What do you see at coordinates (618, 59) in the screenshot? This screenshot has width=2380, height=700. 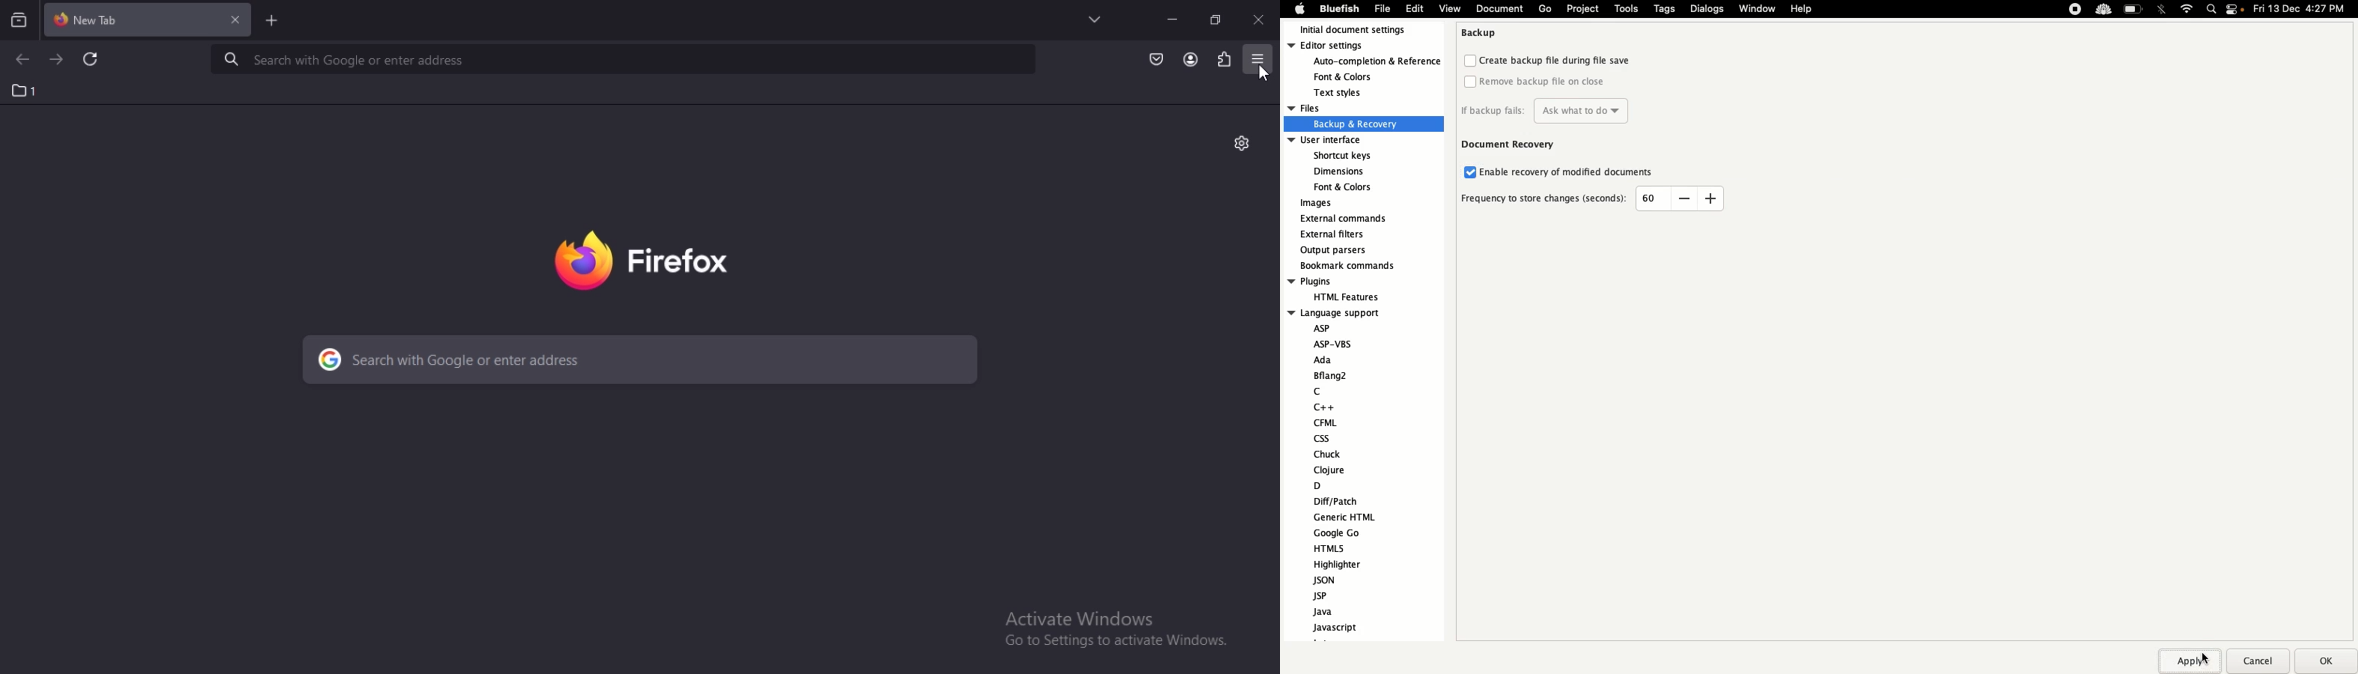 I see `search with google or enter address` at bounding box center [618, 59].